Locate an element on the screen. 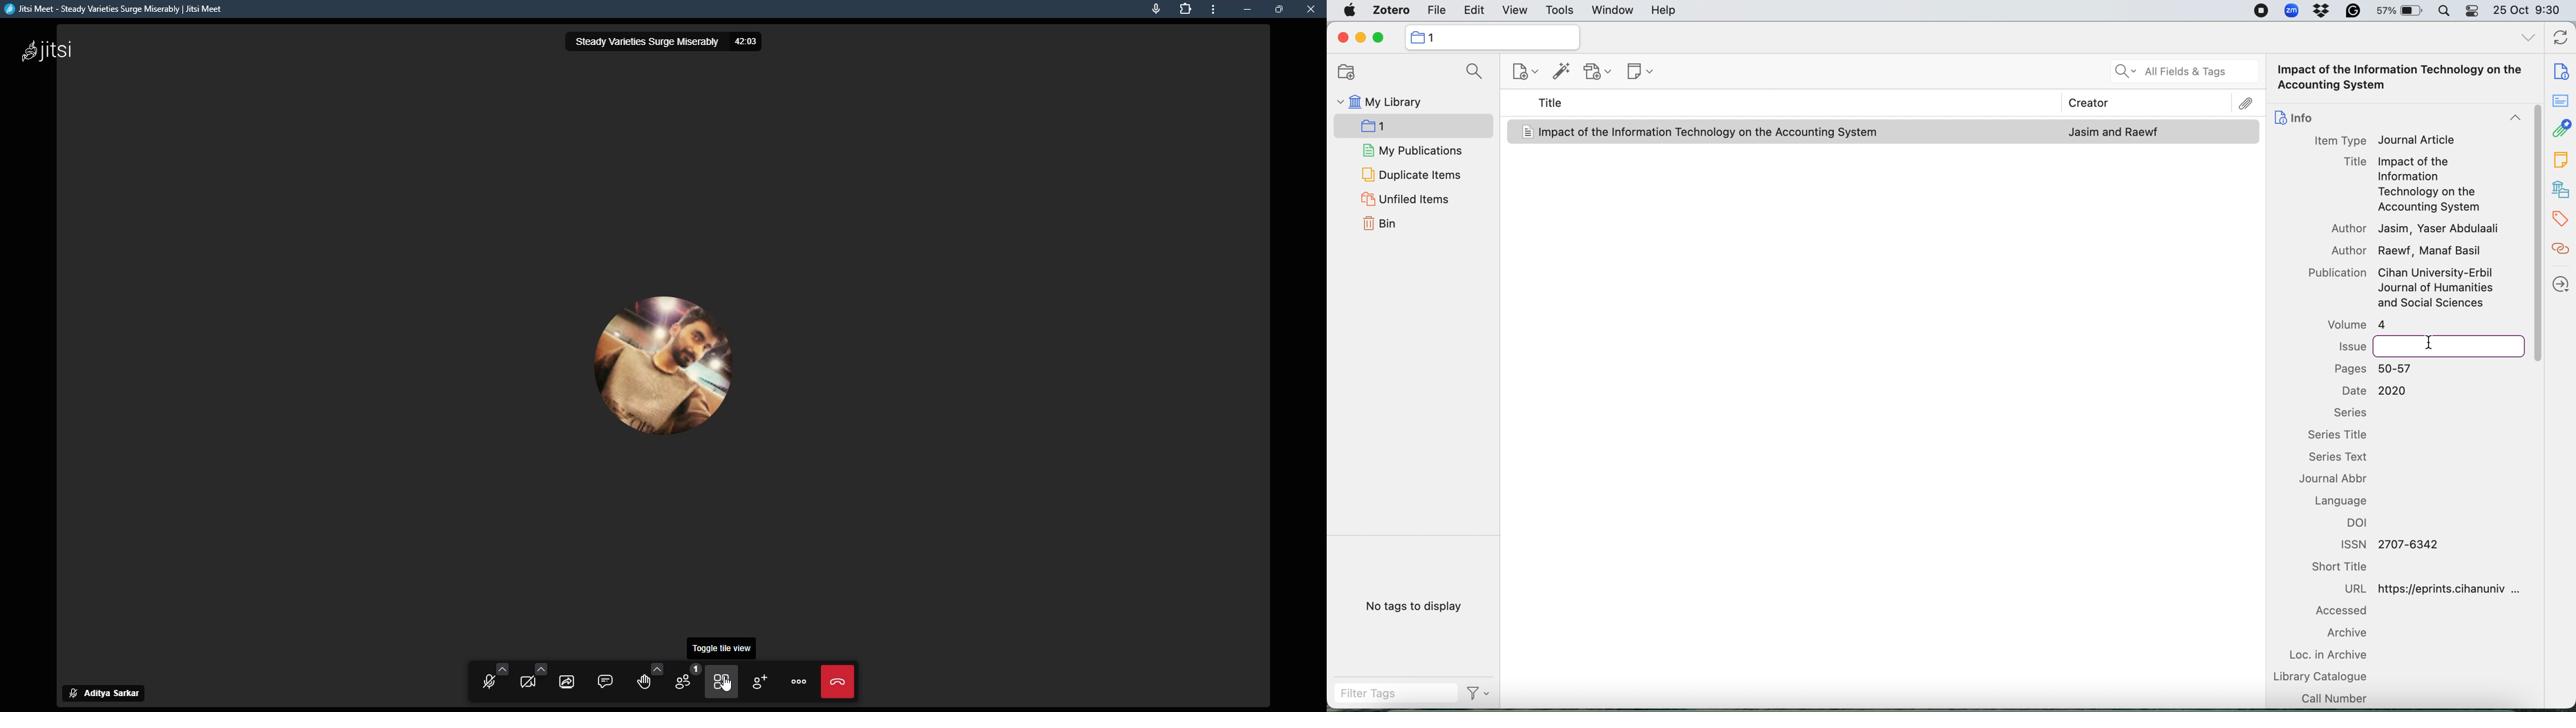  short title is located at coordinates (2350, 567).